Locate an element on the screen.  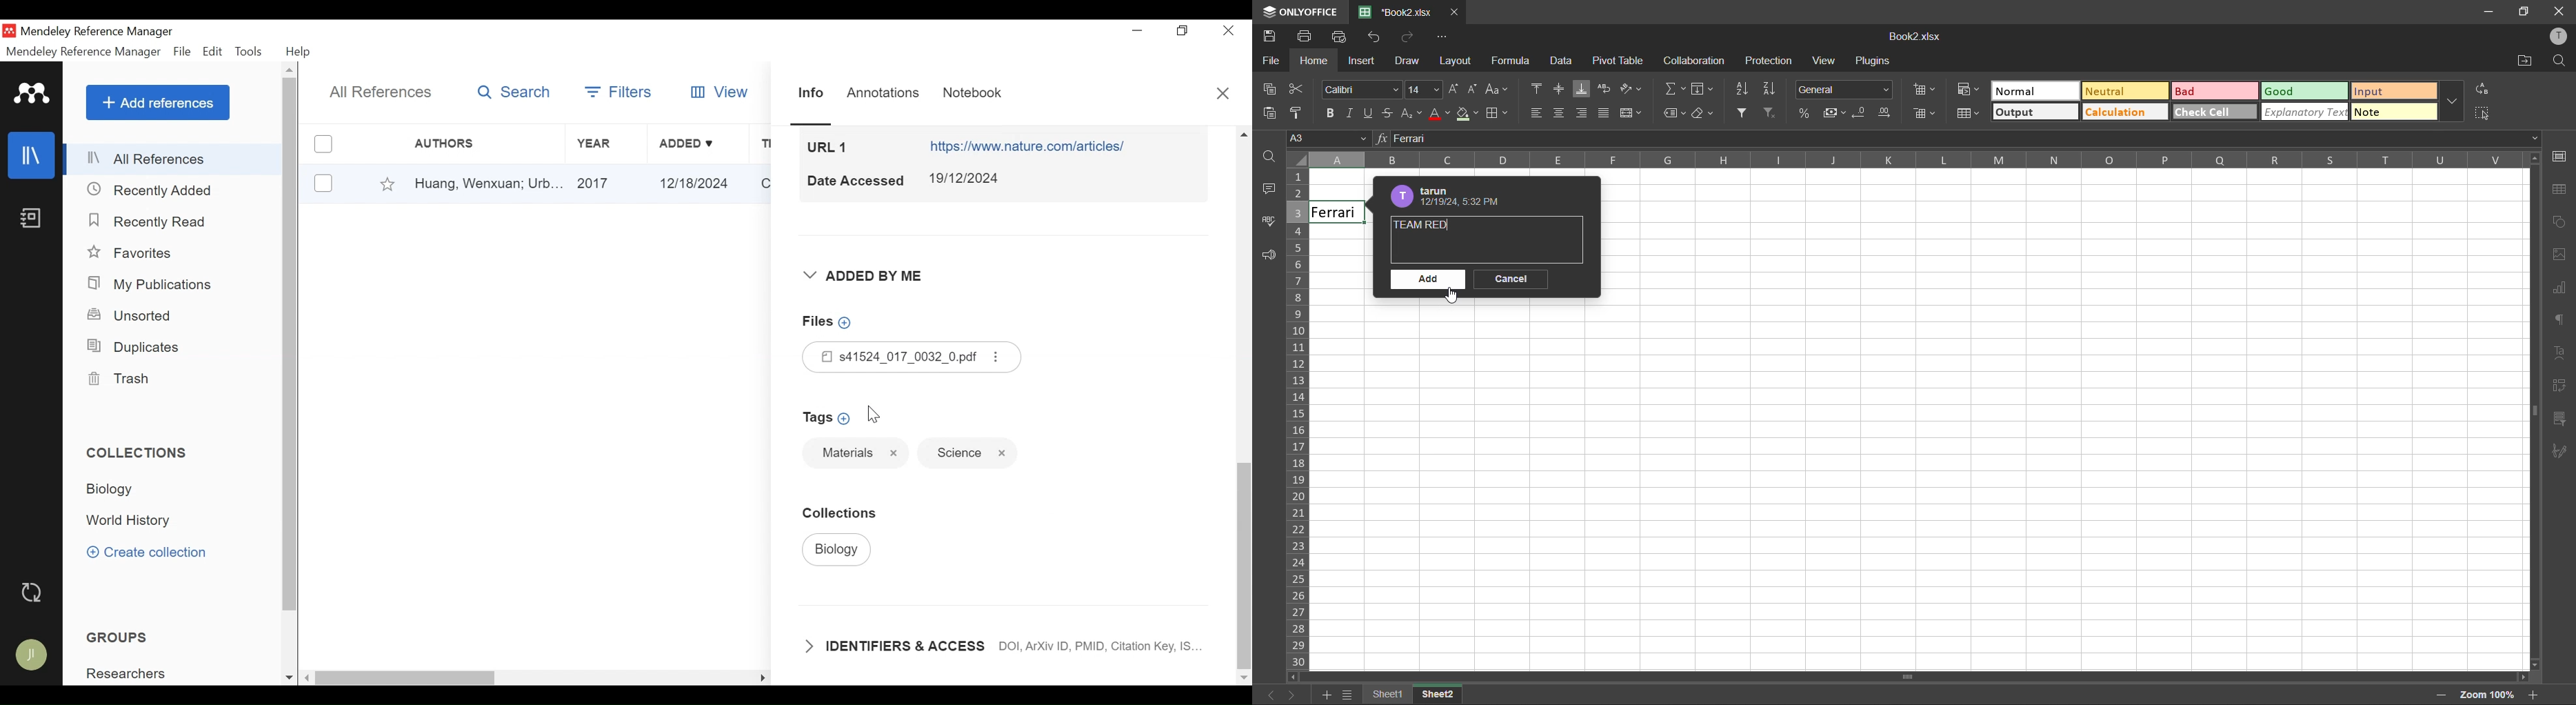
Tools is located at coordinates (250, 52).